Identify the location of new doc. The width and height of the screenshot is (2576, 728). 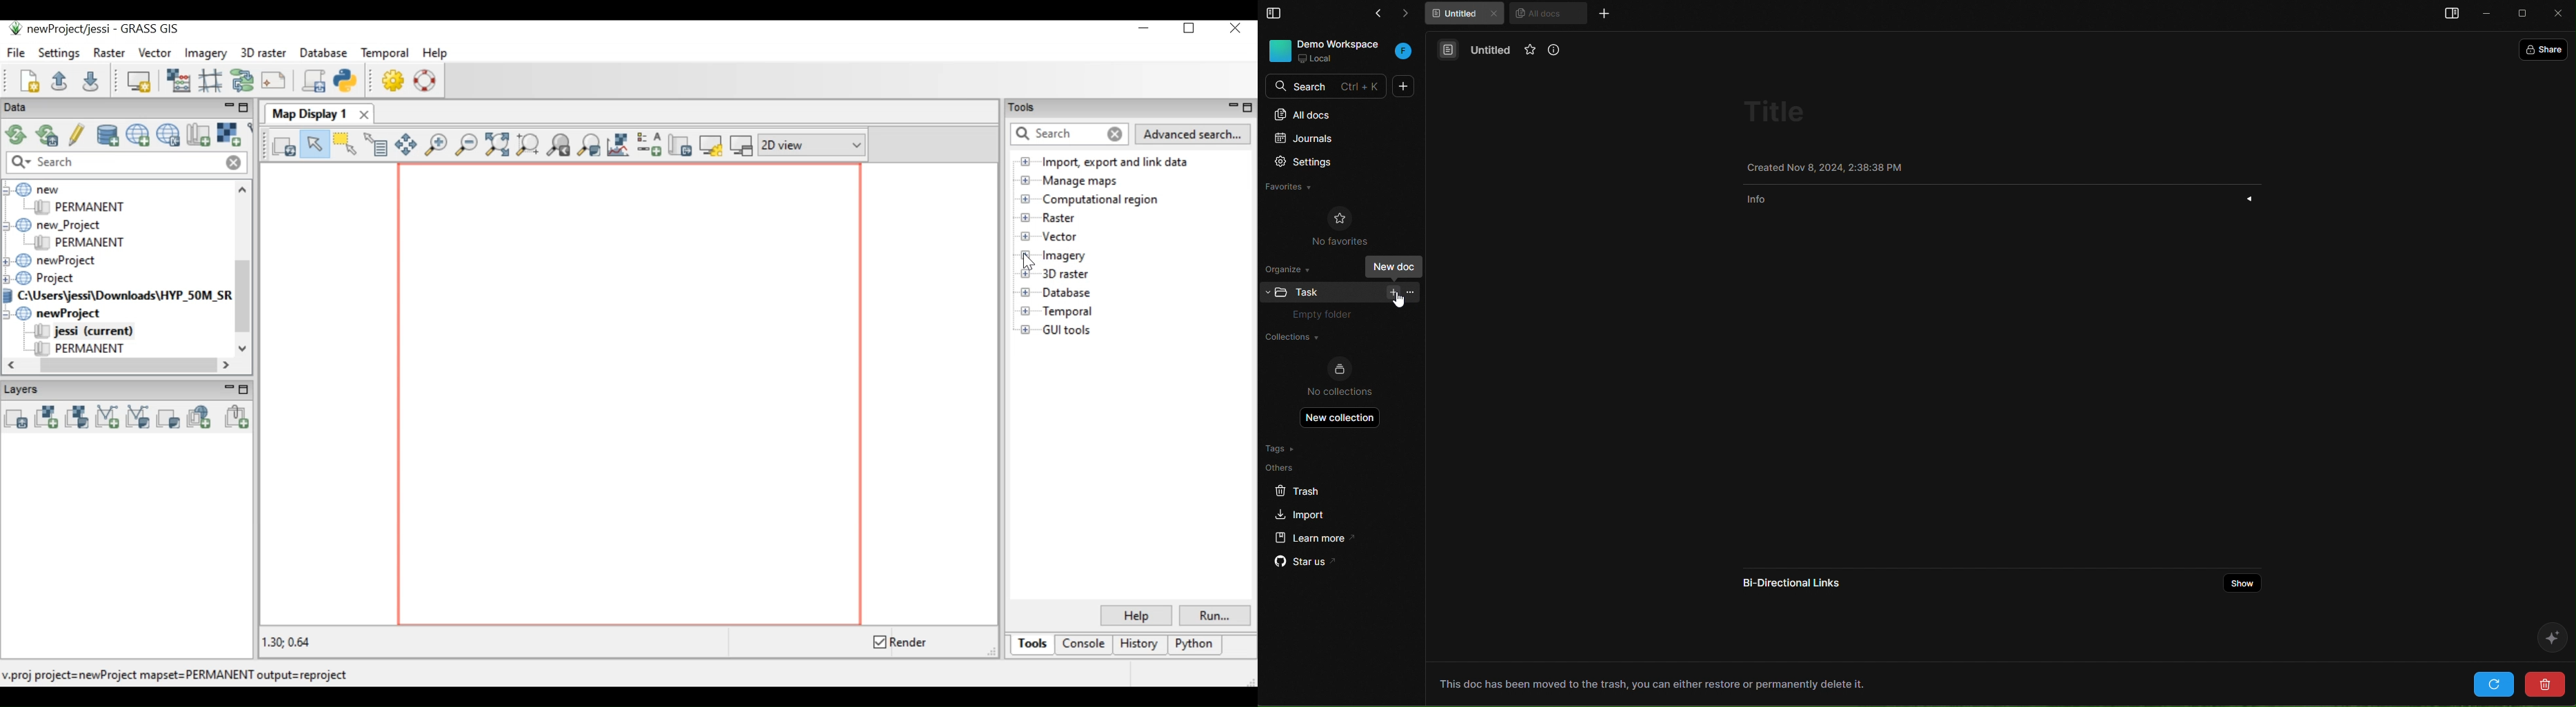
(1393, 266).